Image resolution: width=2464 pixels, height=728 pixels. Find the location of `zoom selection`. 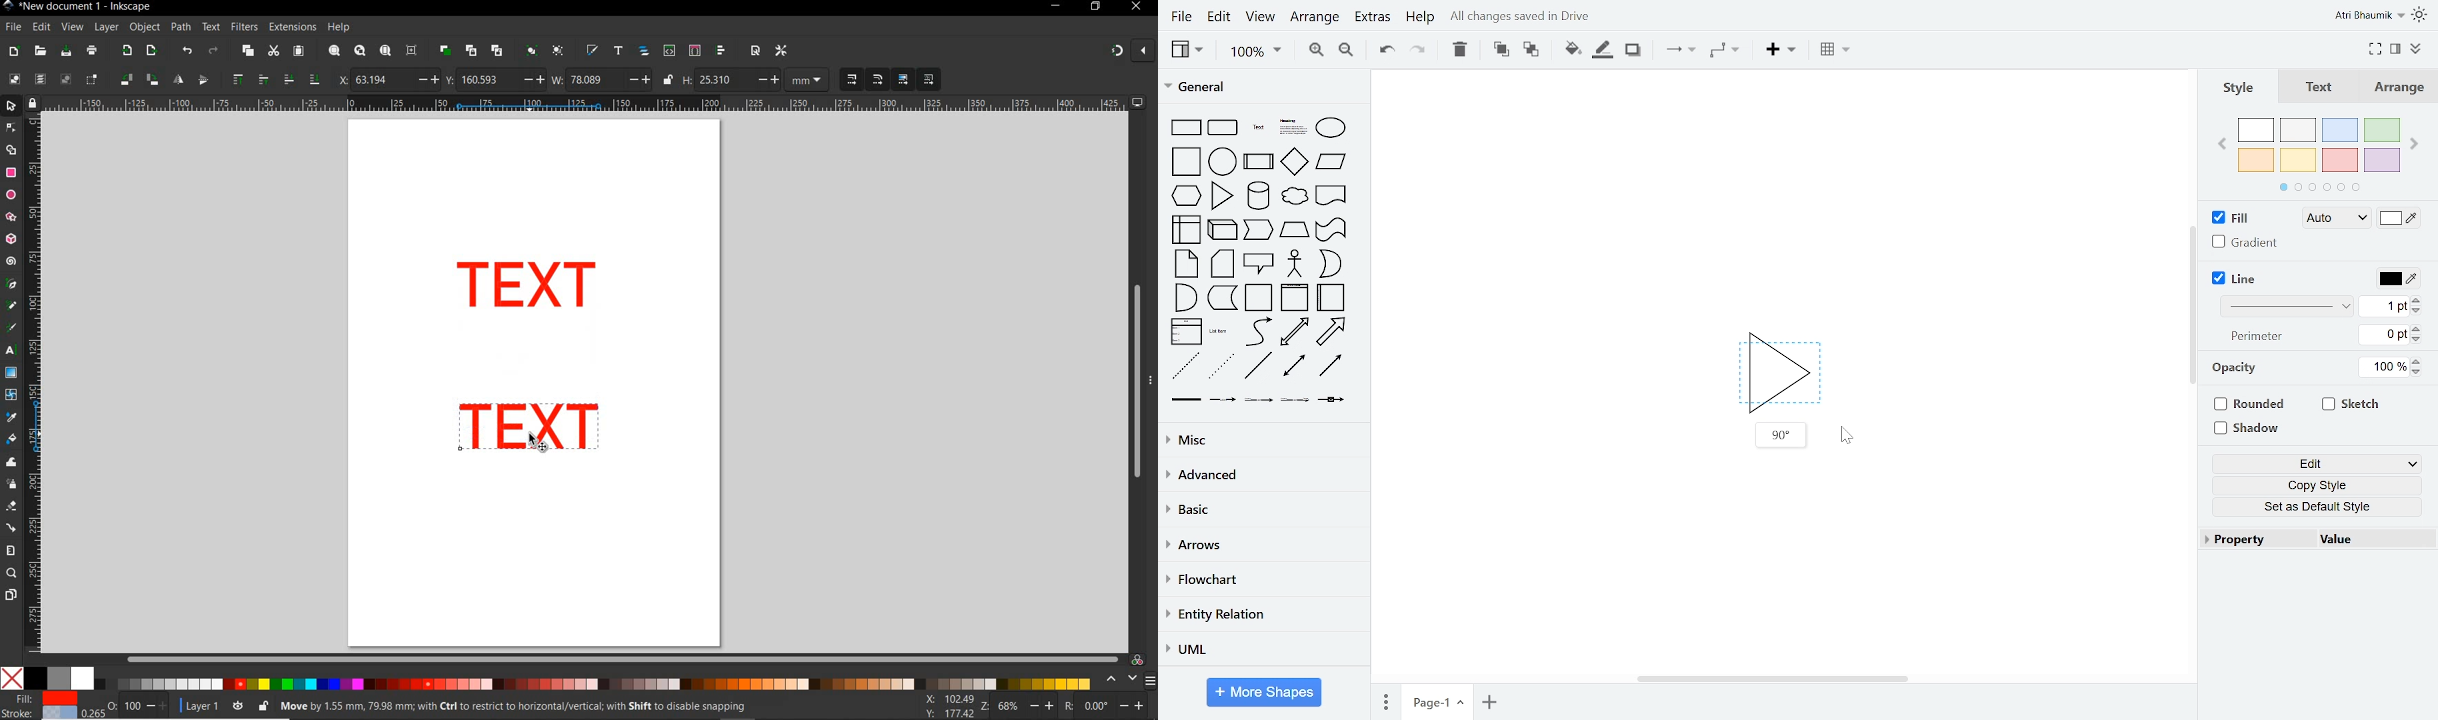

zoom selection is located at coordinates (333, 51).